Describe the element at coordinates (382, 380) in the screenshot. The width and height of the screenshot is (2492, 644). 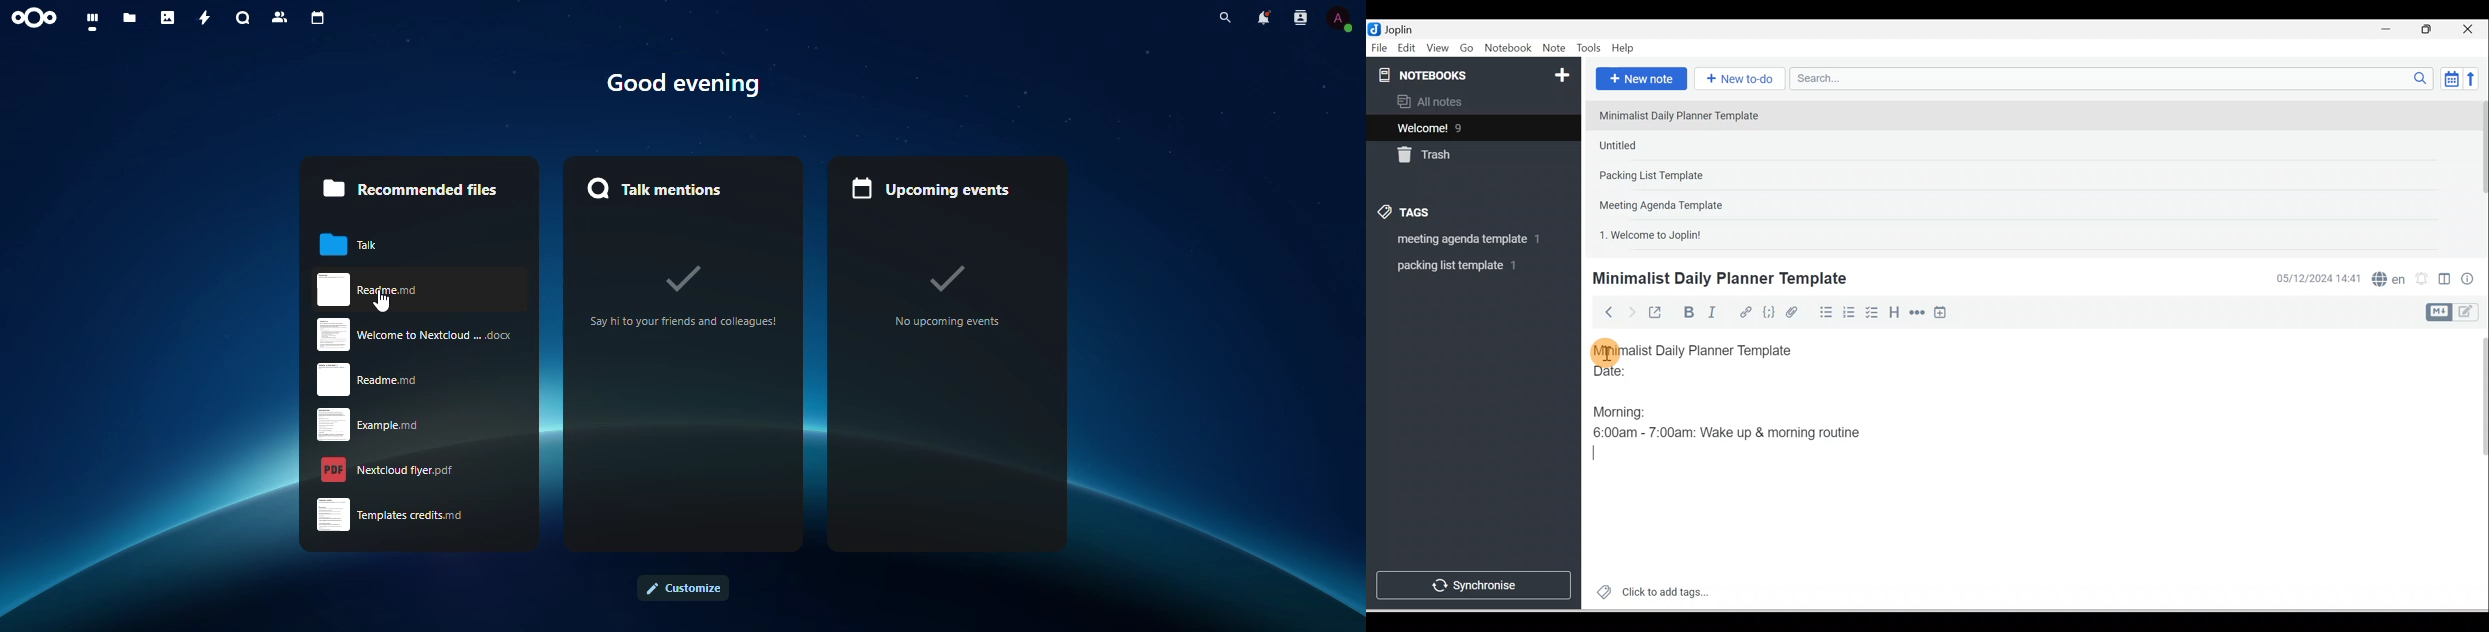
I see `Readme.md` at that location.